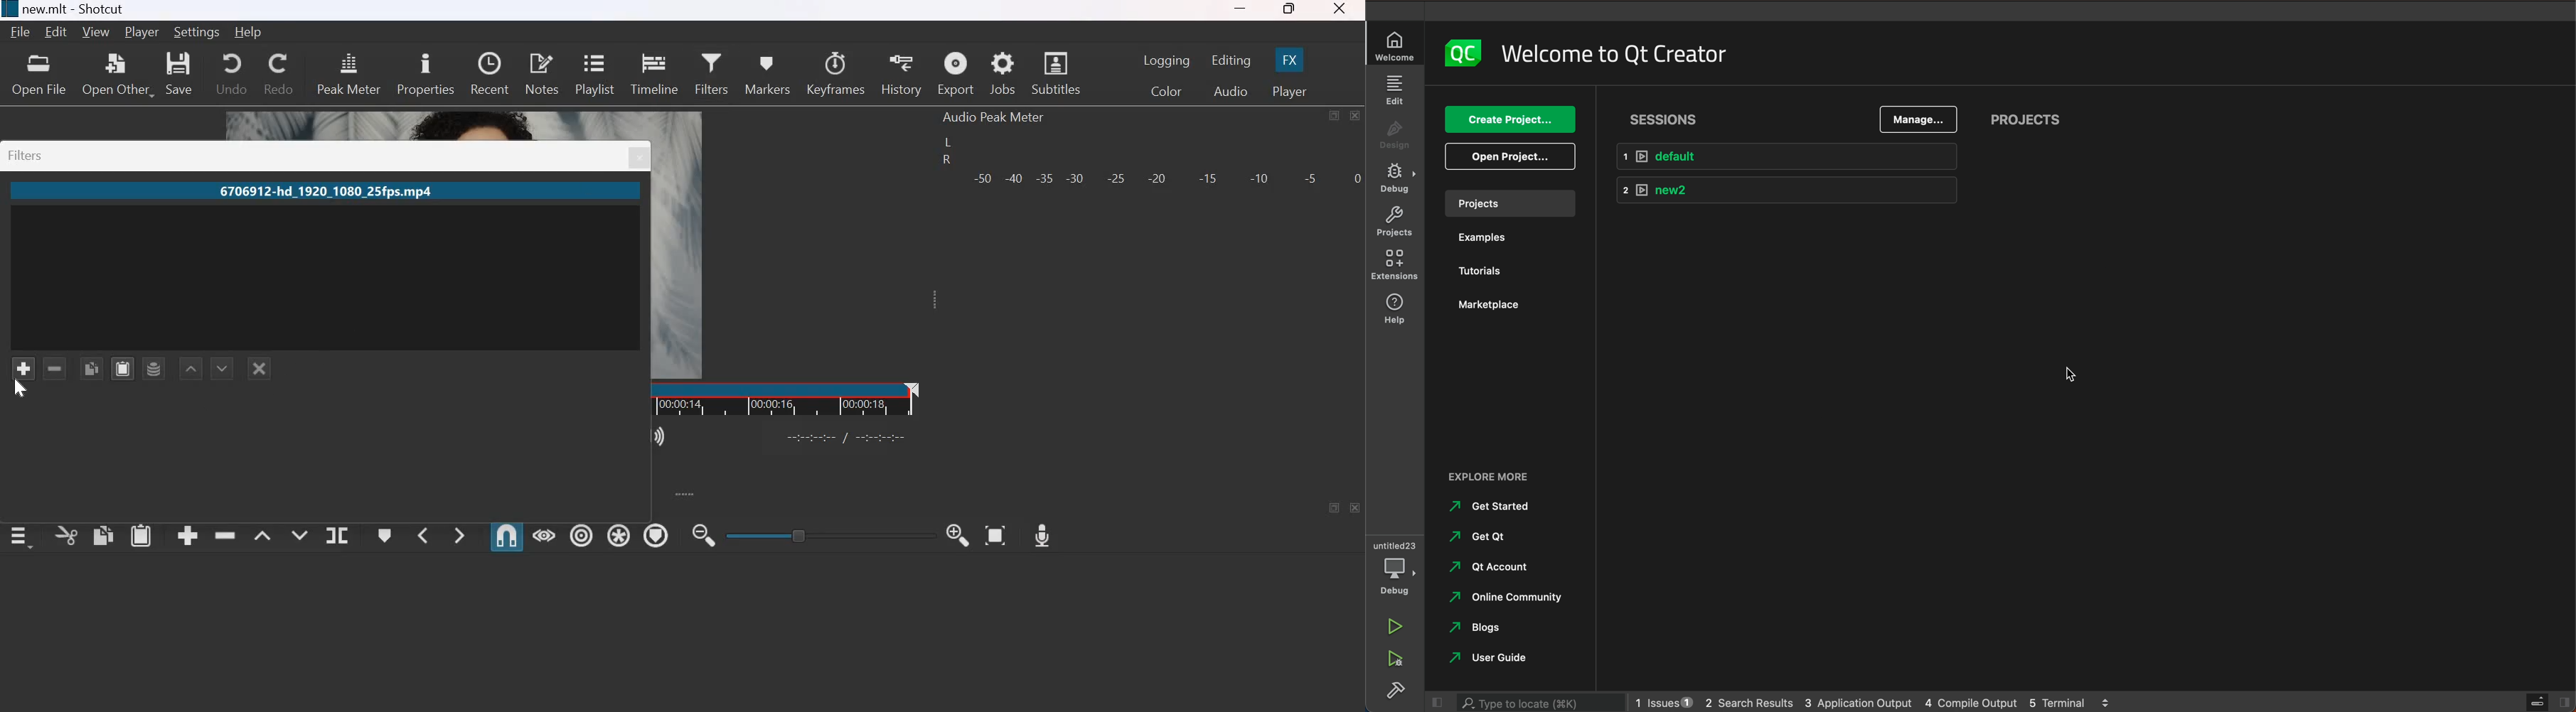 Image resolution: width=2576 pixels, height=728 pixels. What do you see at coordinates (2545, 702) in the screenshot?
I see `close slide bar` at bounding box center [2545, 702].